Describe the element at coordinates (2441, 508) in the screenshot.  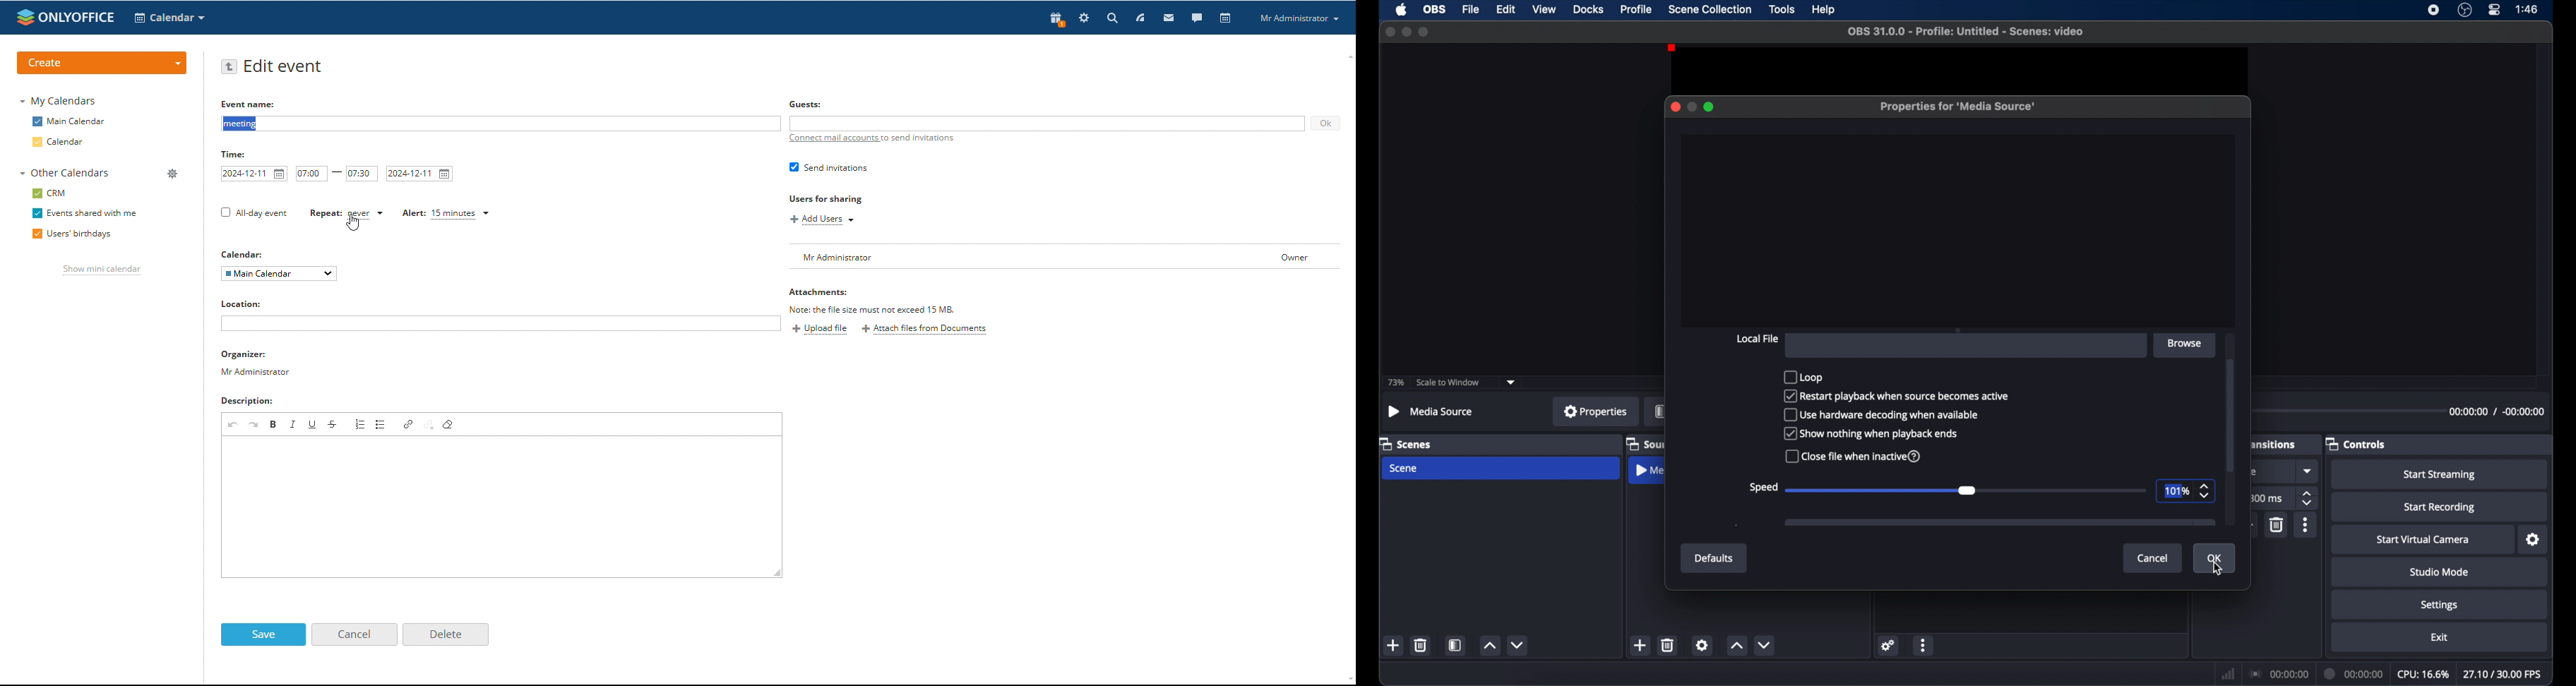
I see `start recording` at that location.